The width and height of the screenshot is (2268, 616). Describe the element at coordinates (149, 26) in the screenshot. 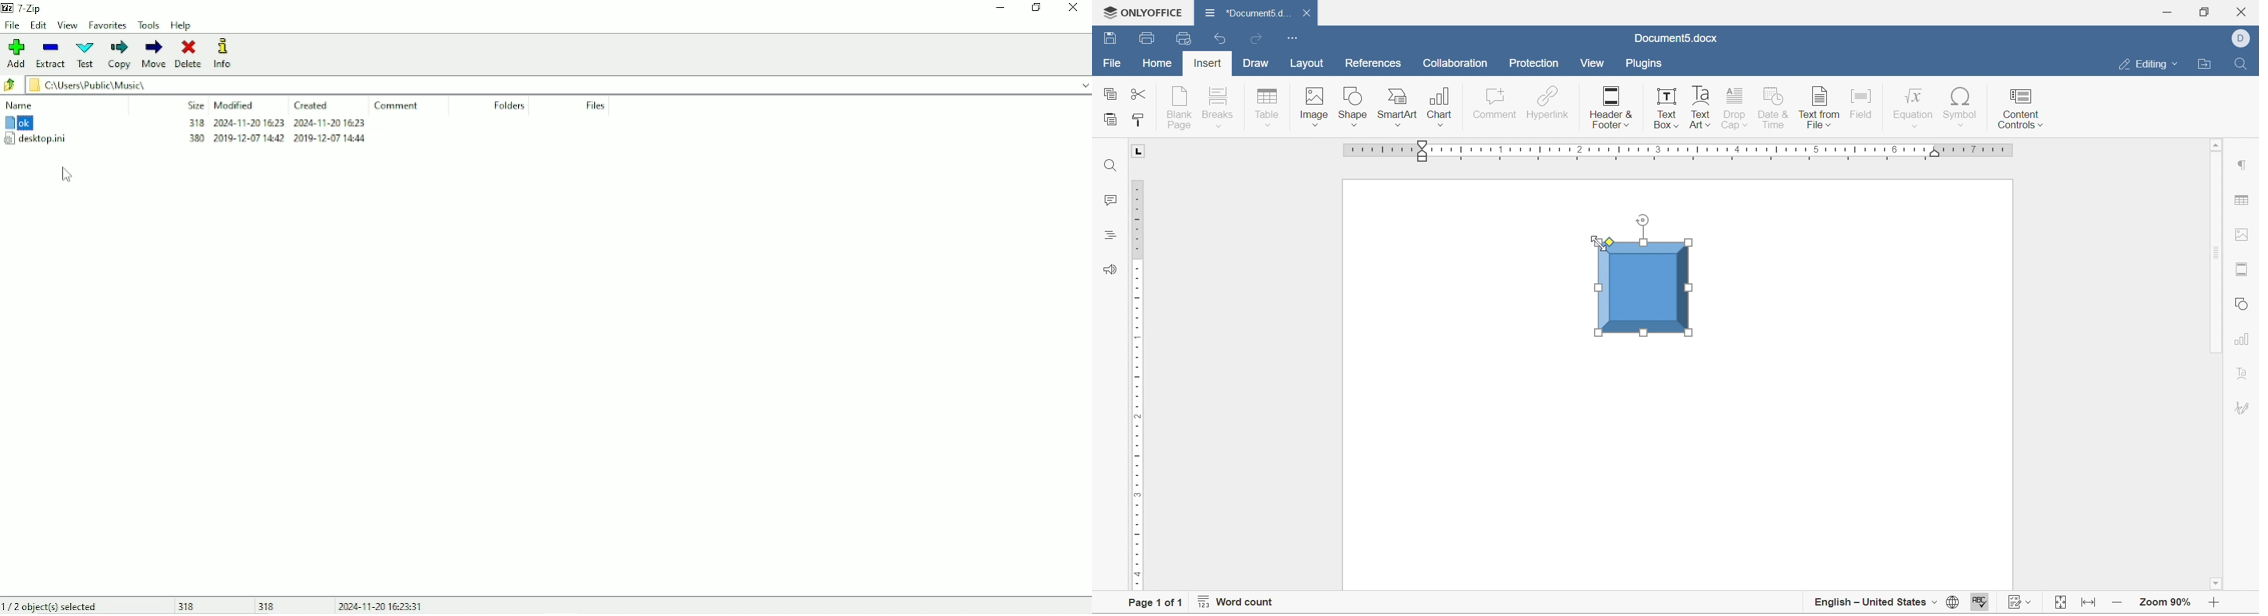

I see `Tools` at that location.